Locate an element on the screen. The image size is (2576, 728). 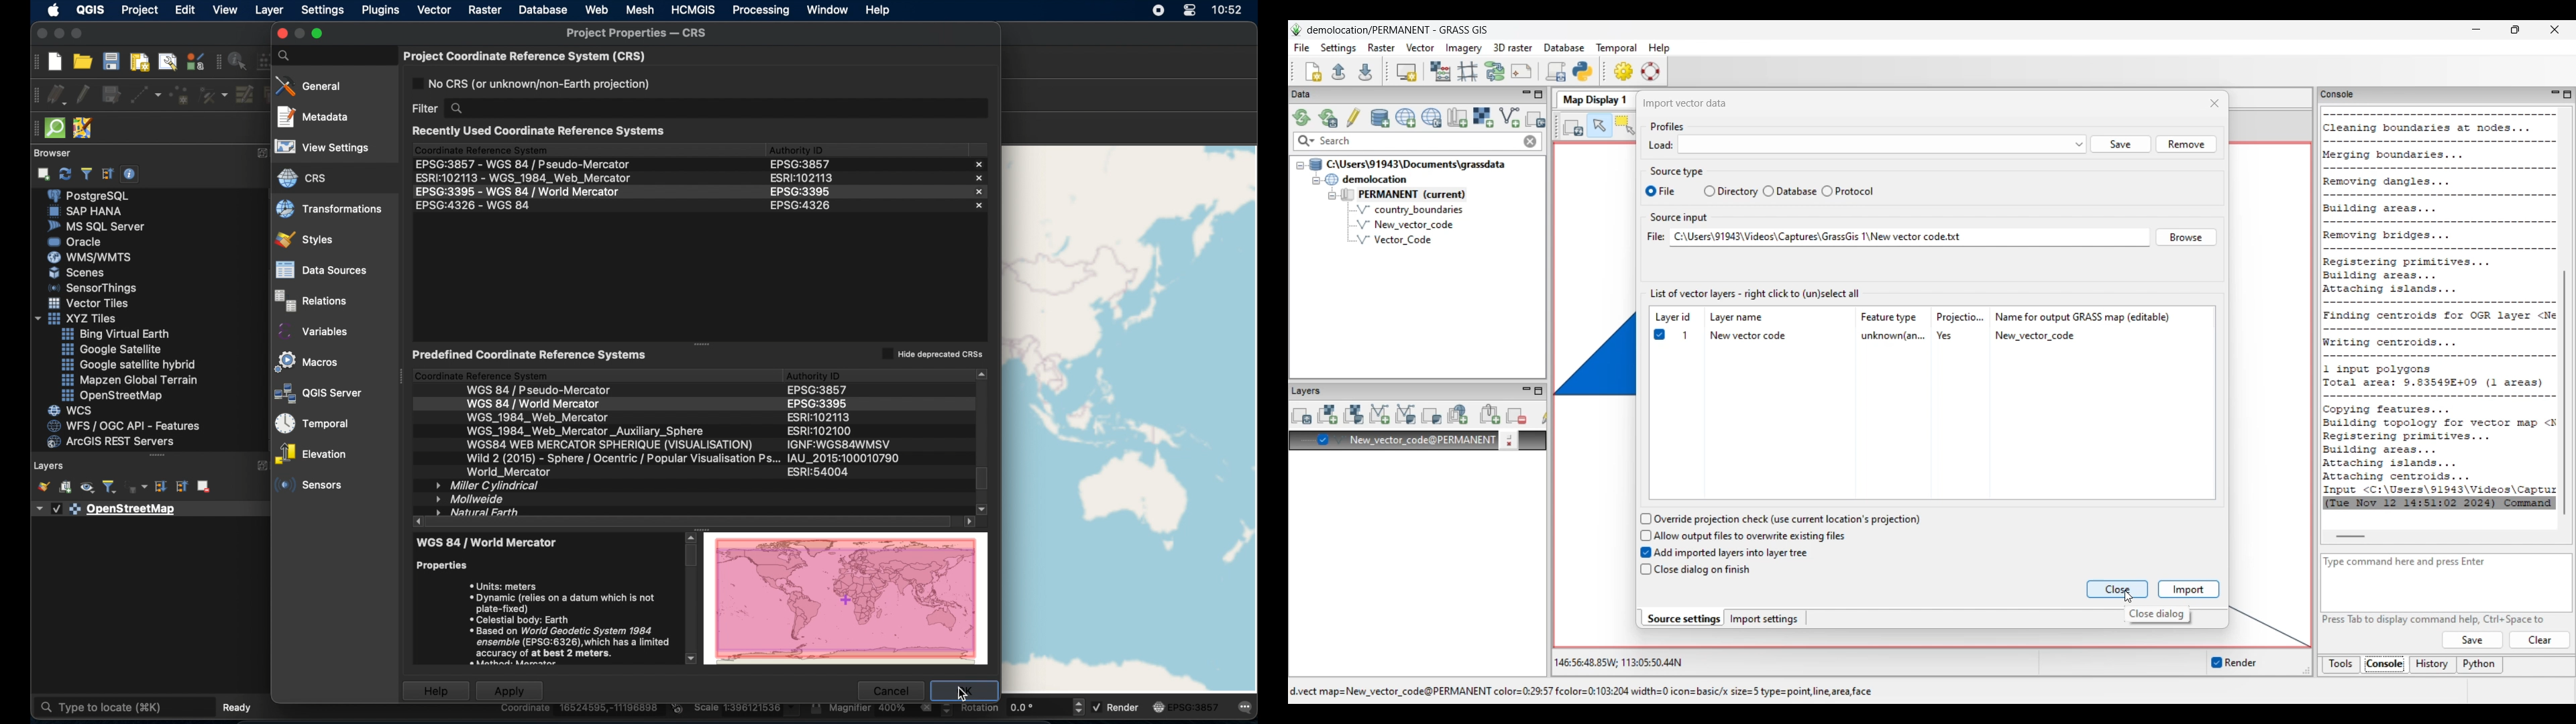
natural earth is located at coordinates (478, 511).